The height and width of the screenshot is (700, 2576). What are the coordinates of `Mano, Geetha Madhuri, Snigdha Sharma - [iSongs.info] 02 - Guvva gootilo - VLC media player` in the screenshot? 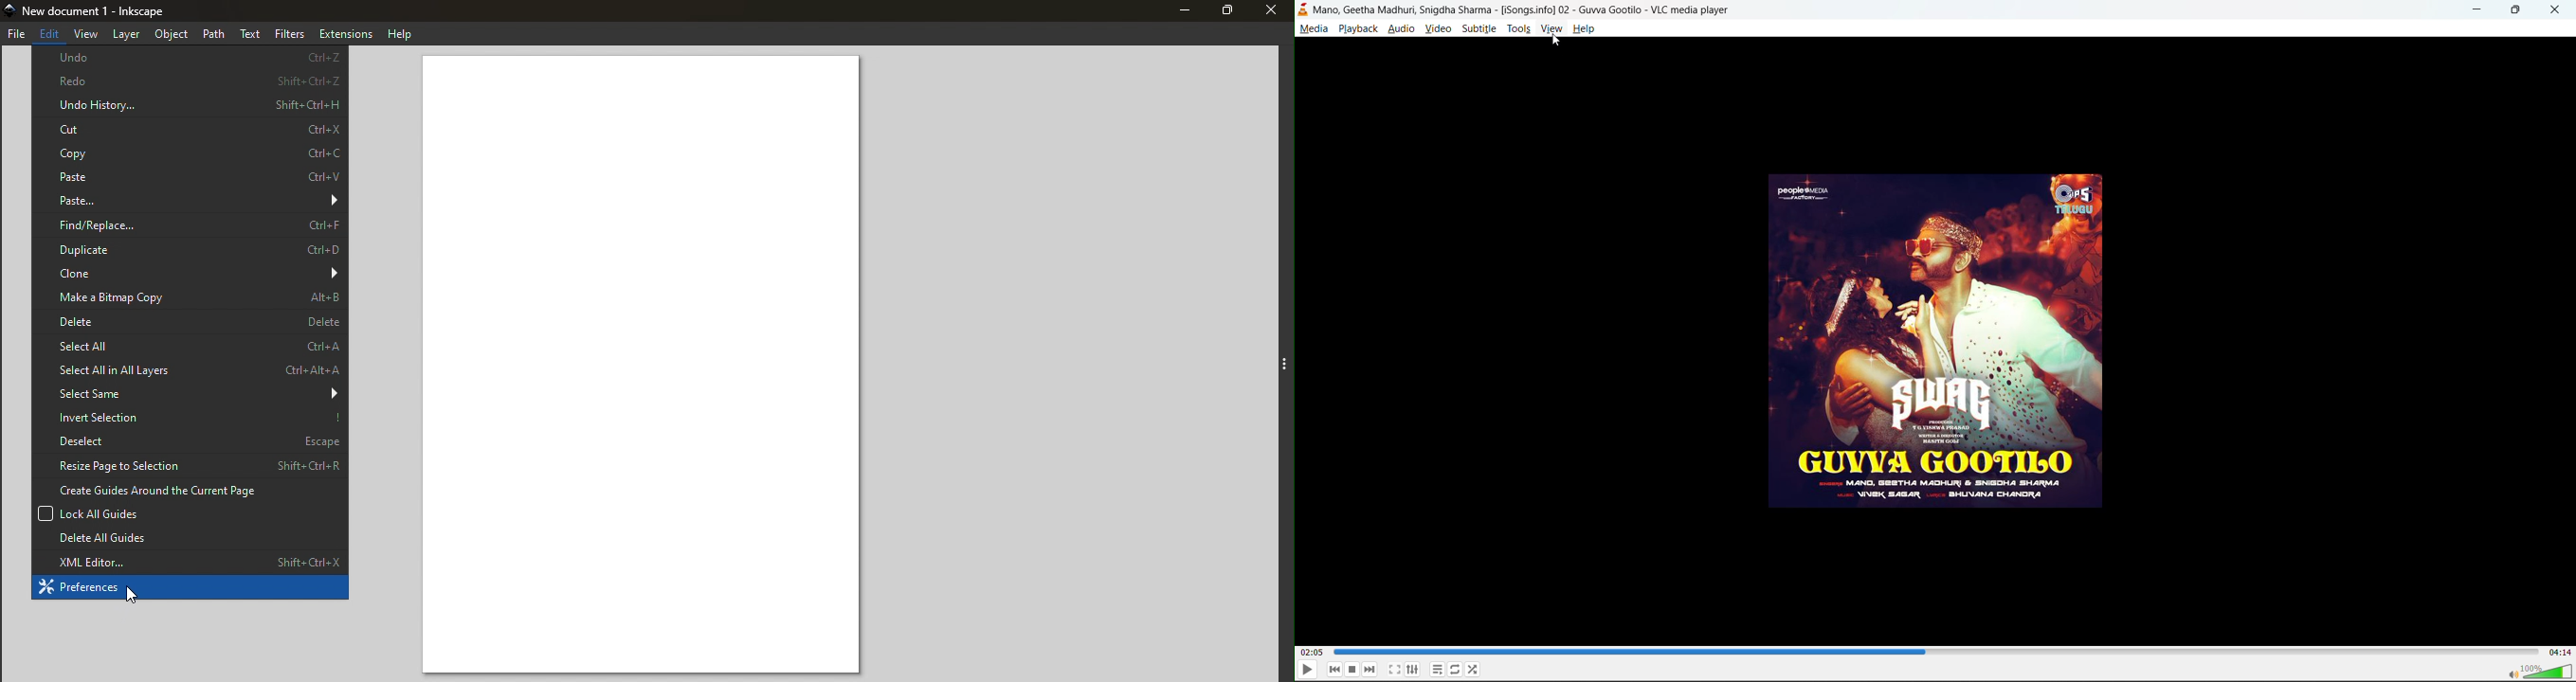 It's located at (1563, 9).